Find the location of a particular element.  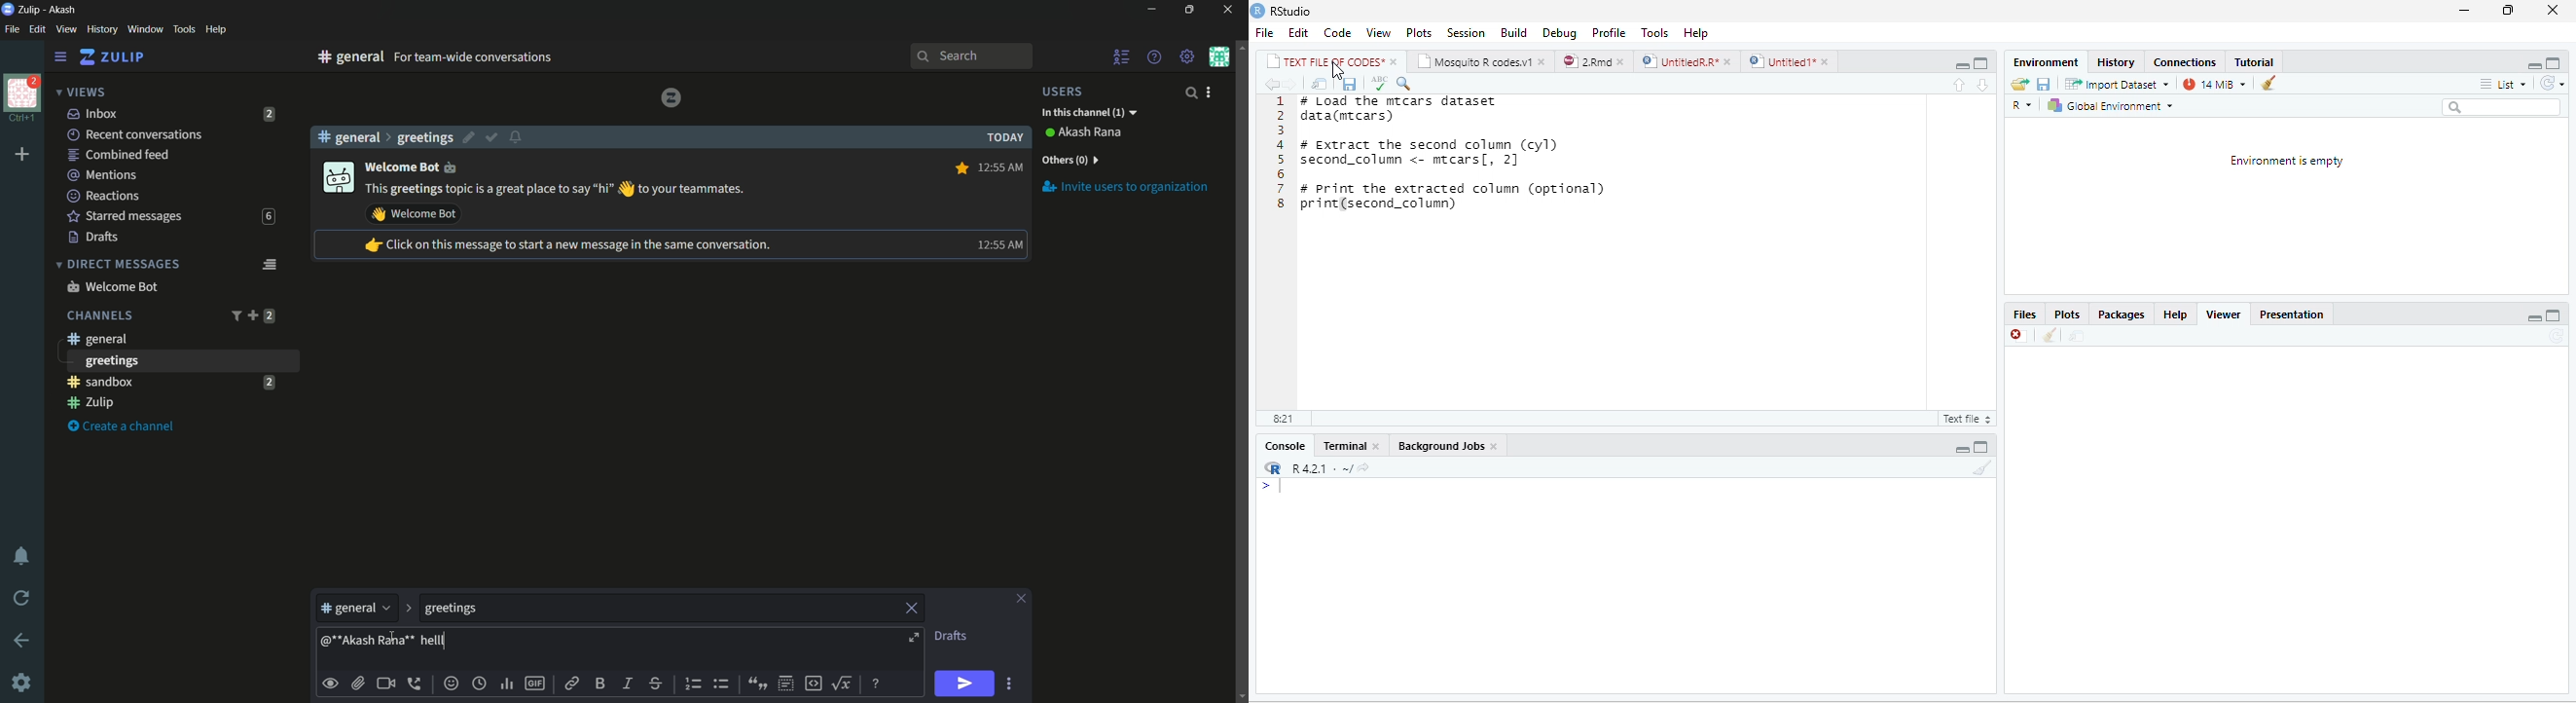

today is located at coordinates (1002, 137).